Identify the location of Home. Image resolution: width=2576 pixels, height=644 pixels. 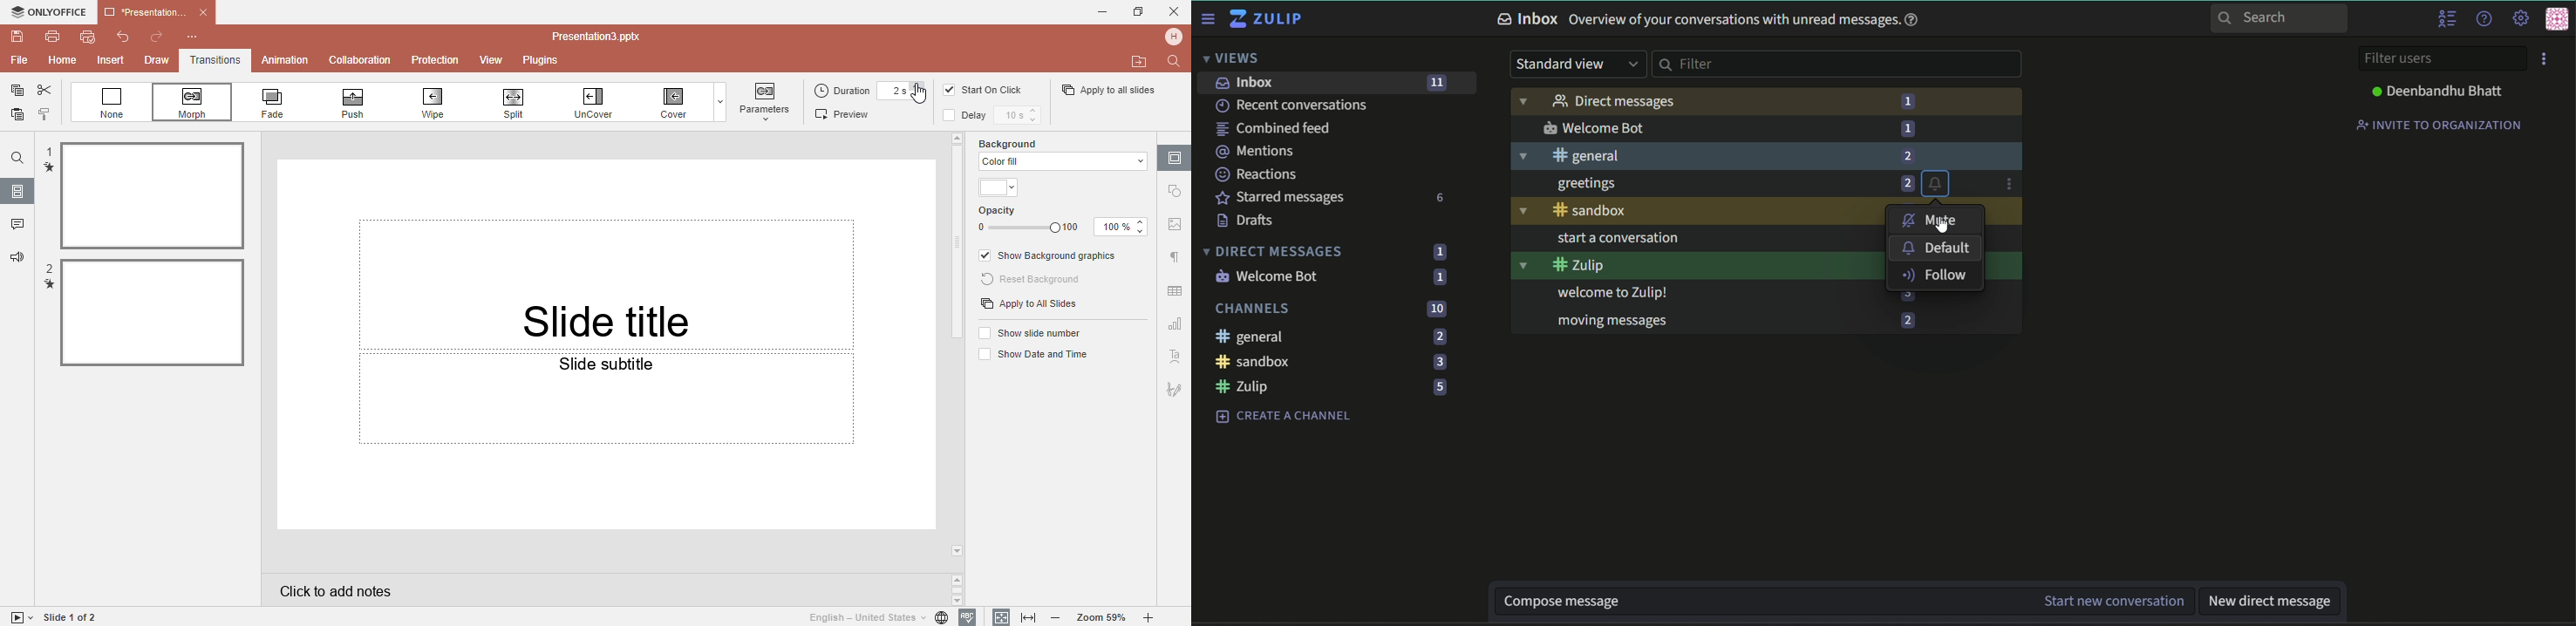
(62, 60).